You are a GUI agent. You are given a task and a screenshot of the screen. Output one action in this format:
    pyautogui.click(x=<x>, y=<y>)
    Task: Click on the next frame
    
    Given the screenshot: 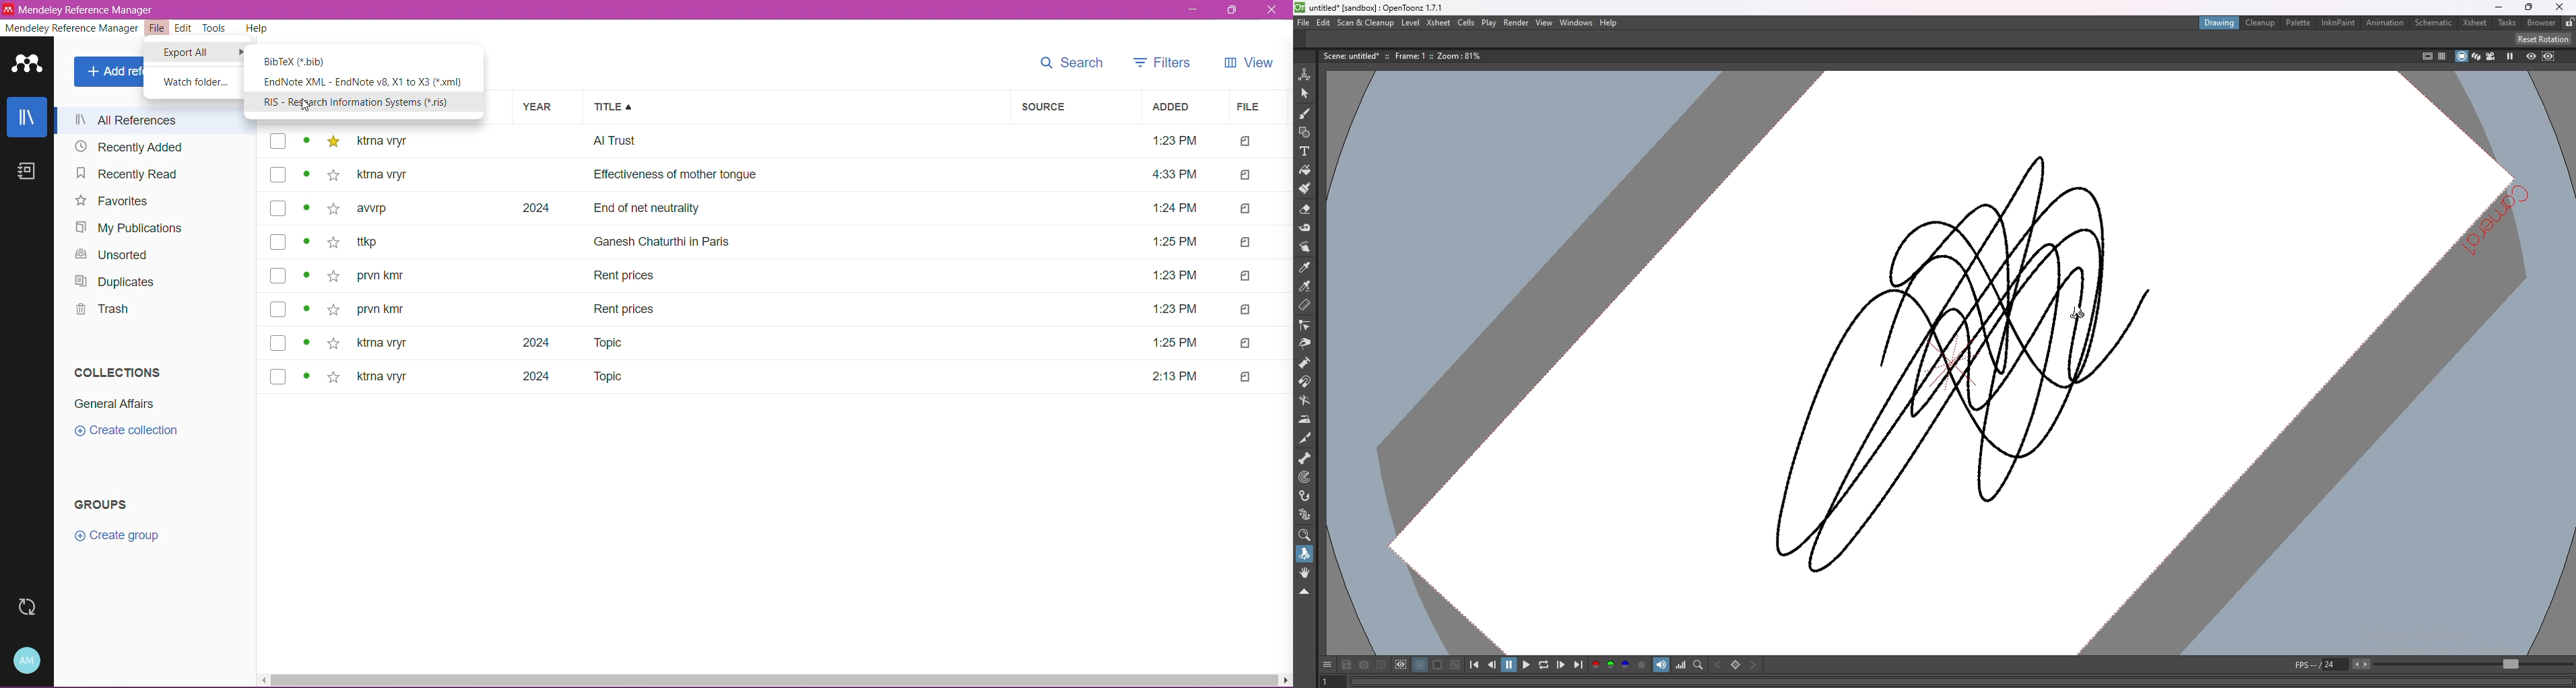 What is the action you would take?
    pyautogui.click(x=1560, y=665)
    